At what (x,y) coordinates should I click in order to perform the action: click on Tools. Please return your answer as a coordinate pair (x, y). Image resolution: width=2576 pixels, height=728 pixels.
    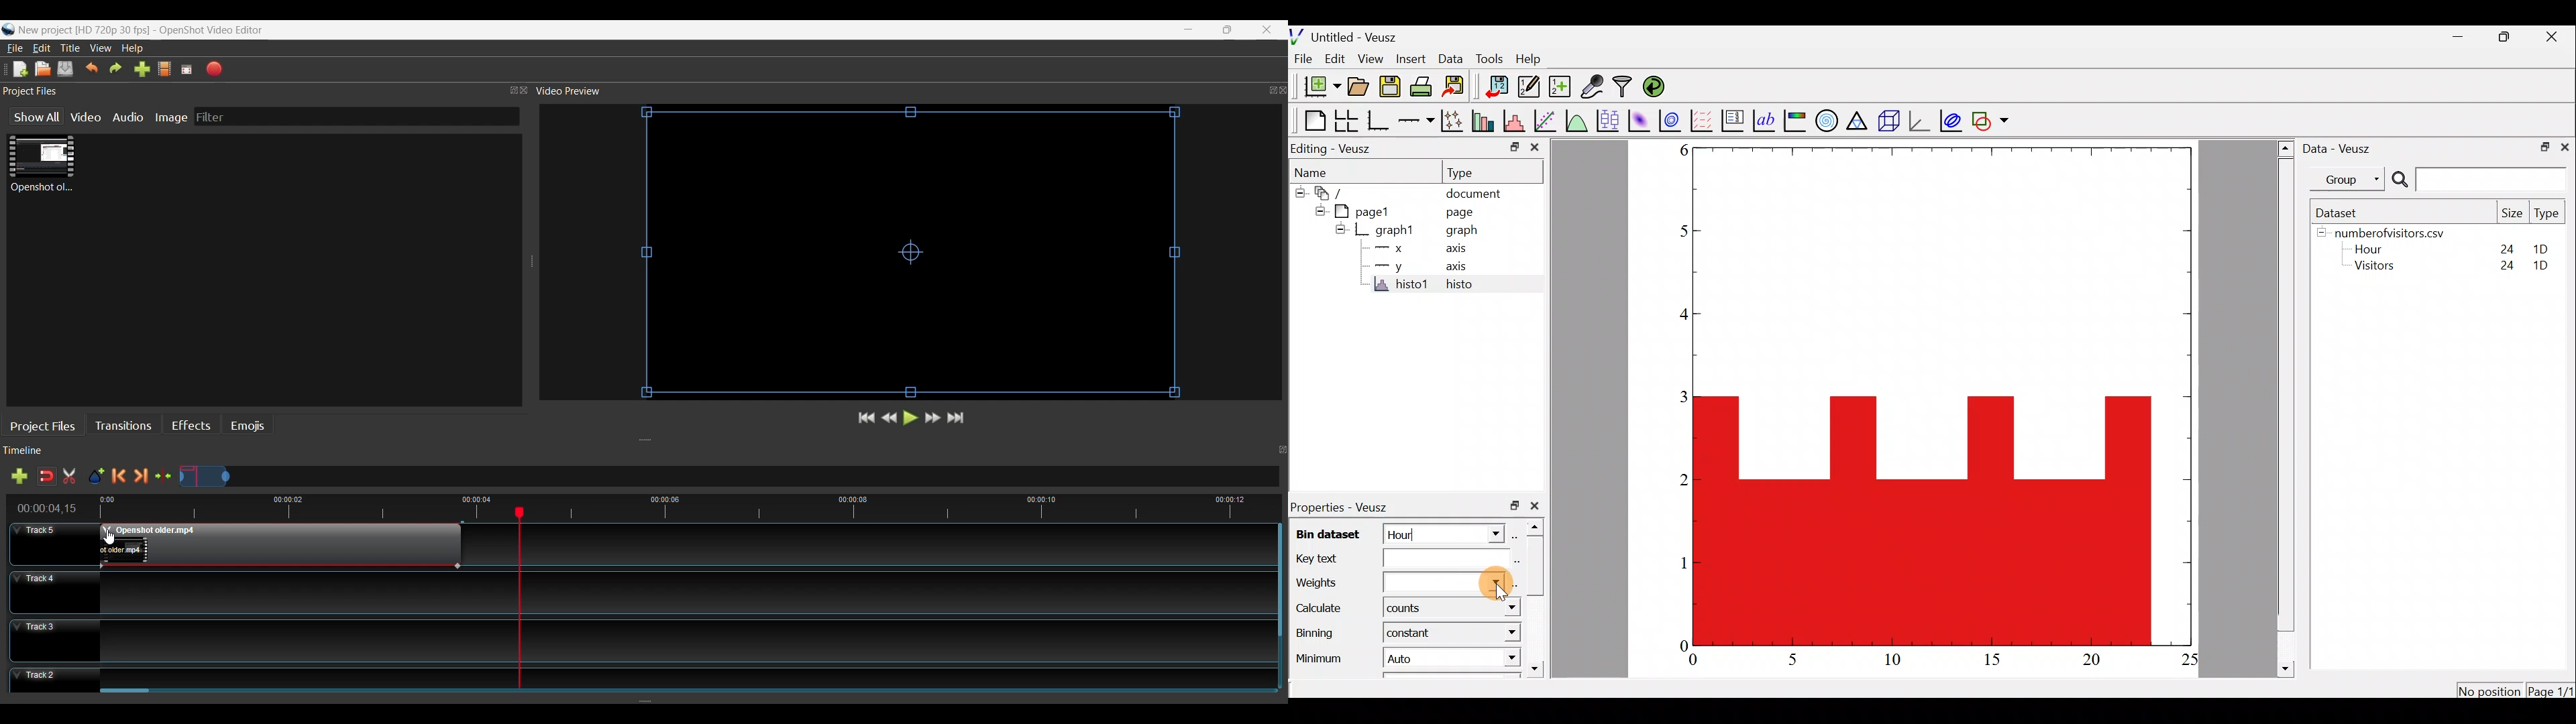
    Looking at the image, I should click on (1493, 59).